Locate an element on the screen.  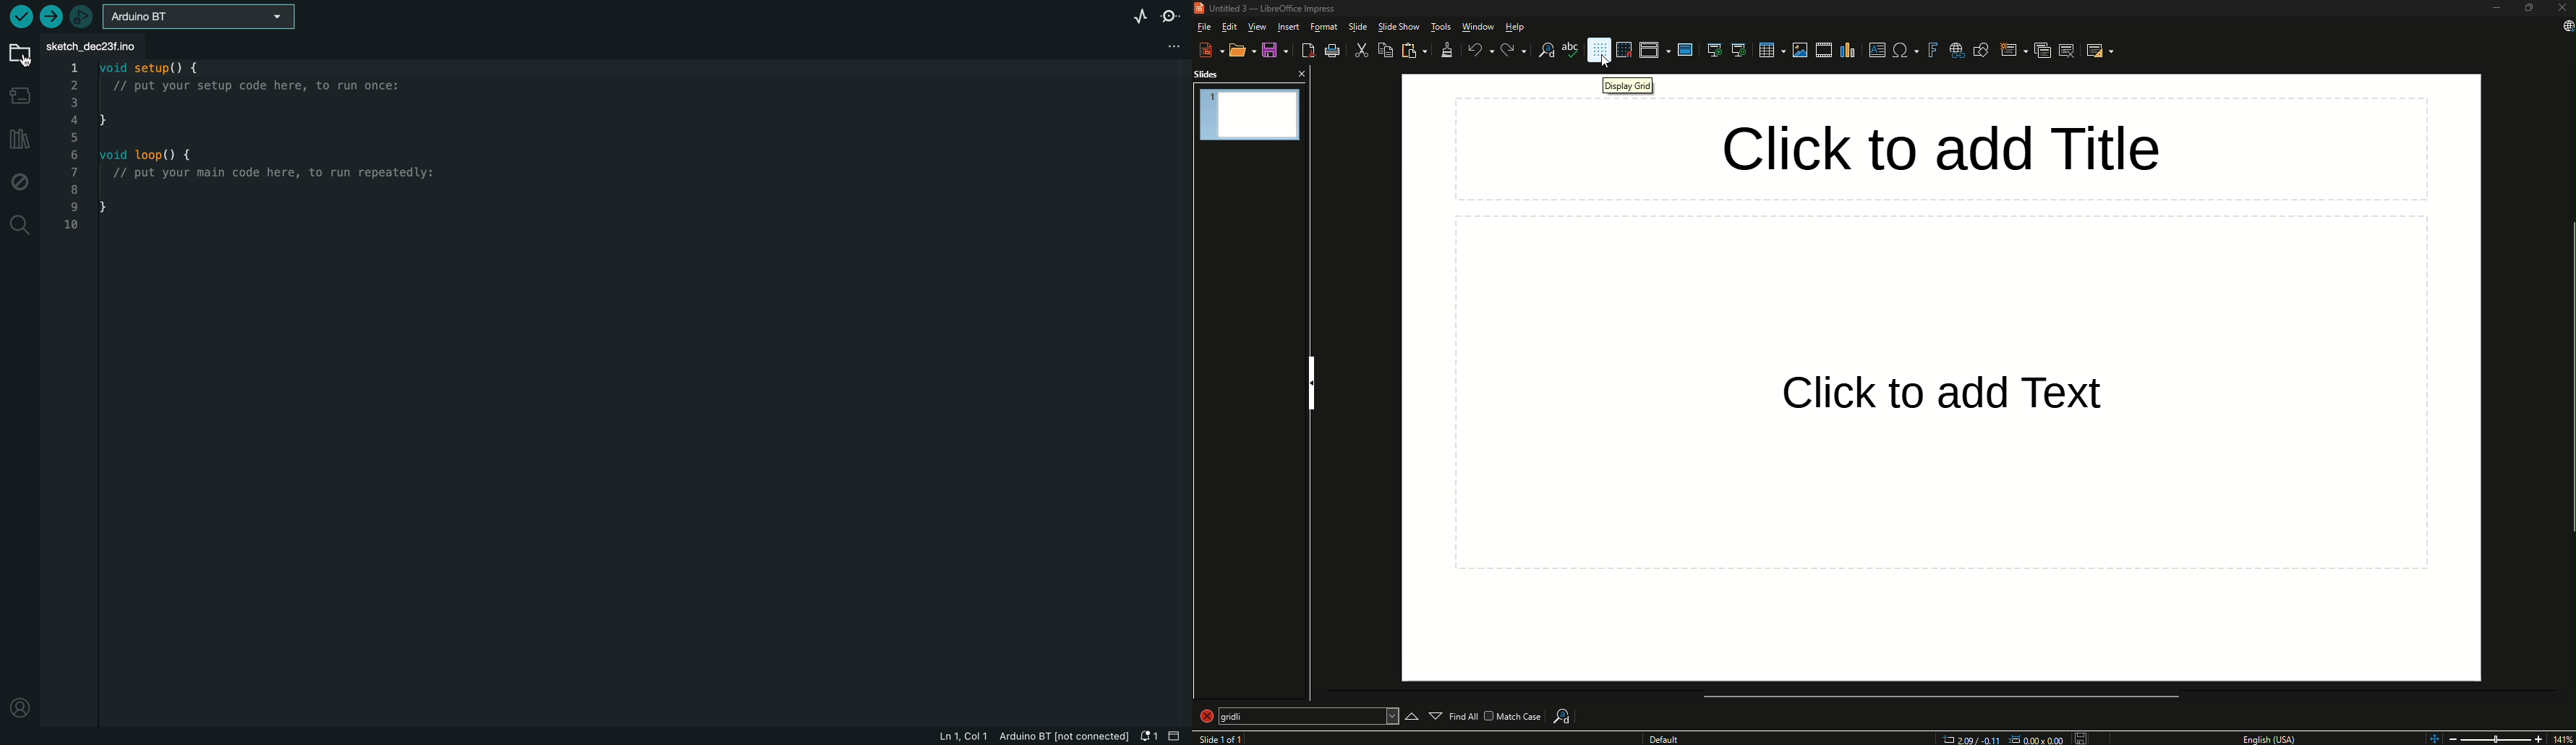
Save is located at coordinates (1272, 50).